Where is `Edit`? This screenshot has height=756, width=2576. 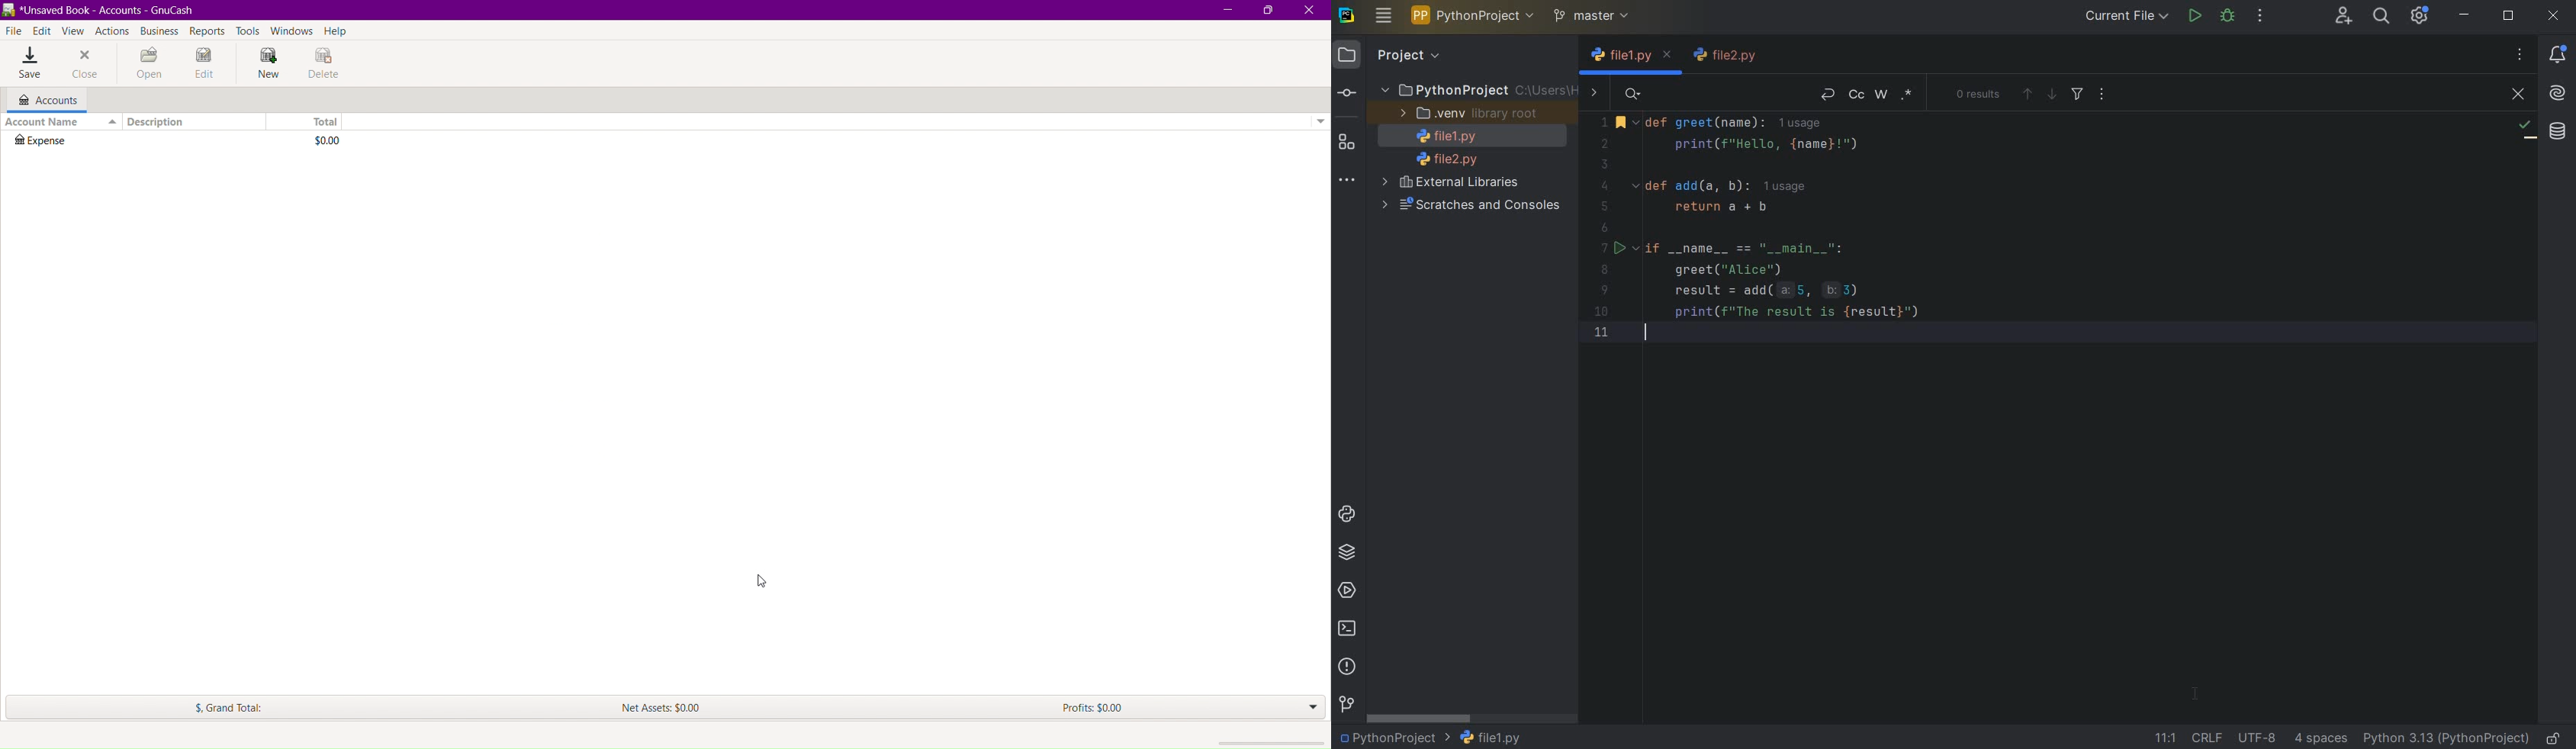
Edit is located at coordinates (44, 29).